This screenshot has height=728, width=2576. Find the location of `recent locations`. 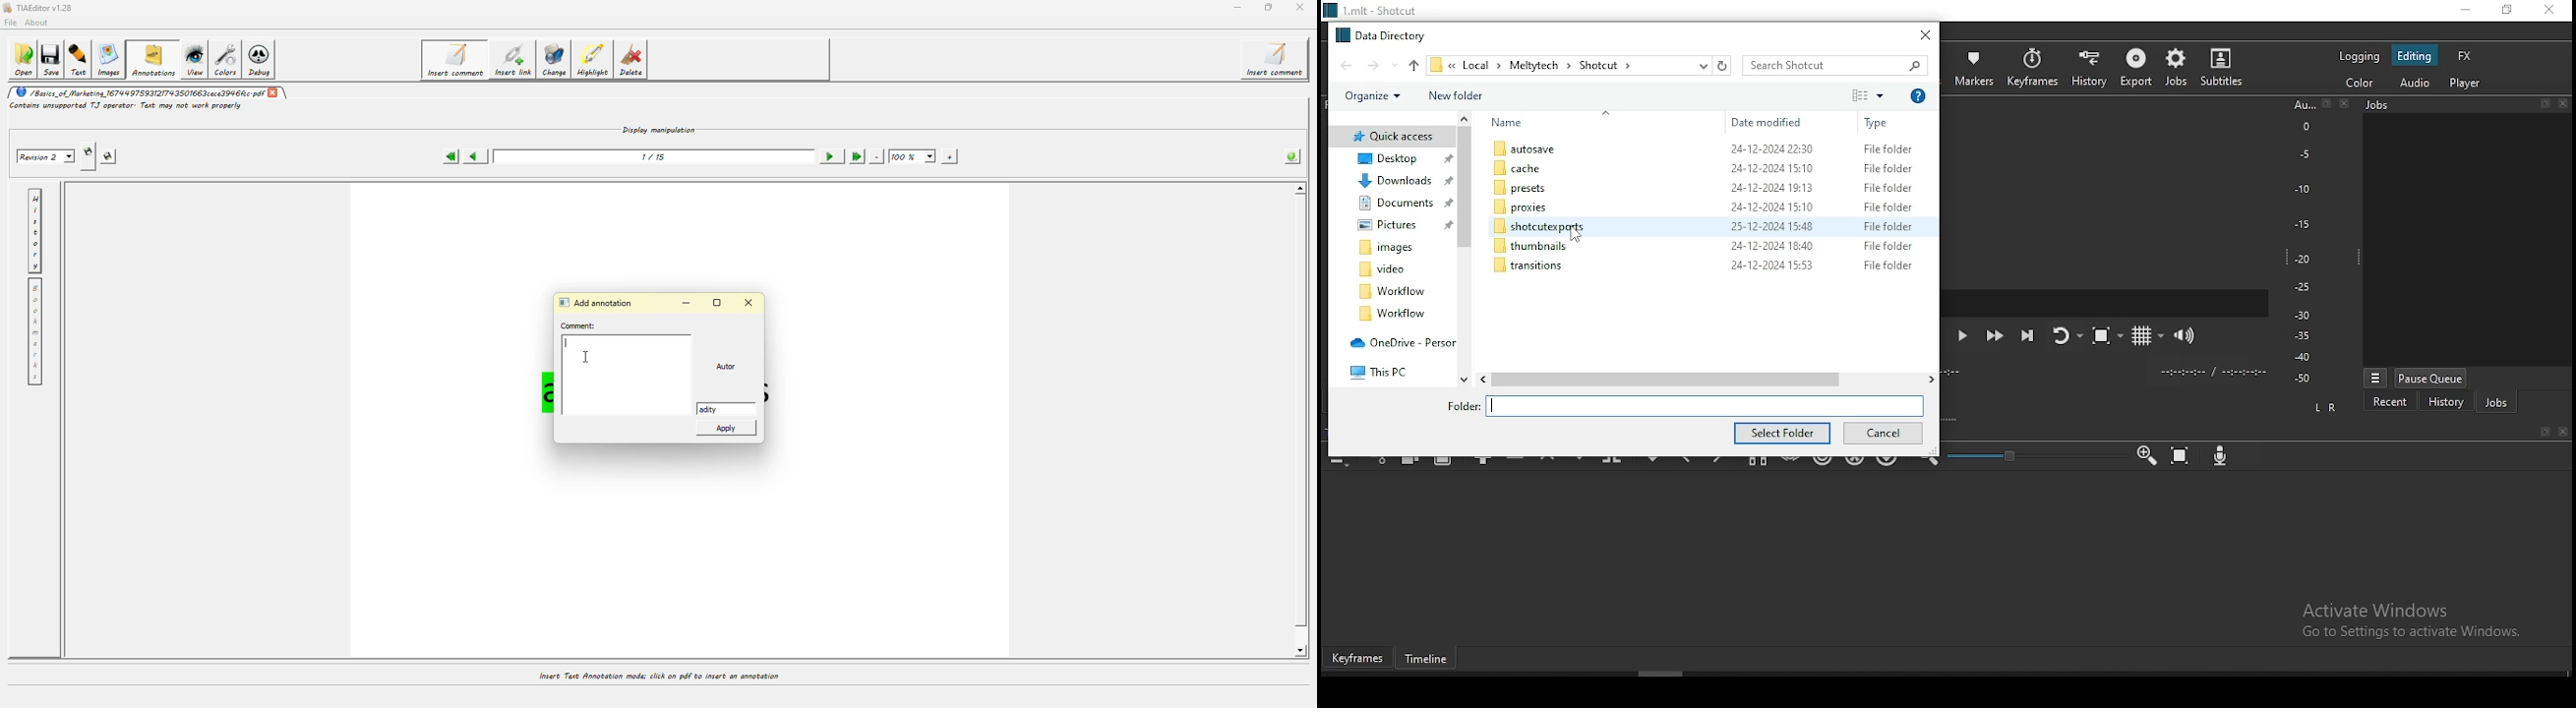

recent locations is located at coordinates (1702, 65).